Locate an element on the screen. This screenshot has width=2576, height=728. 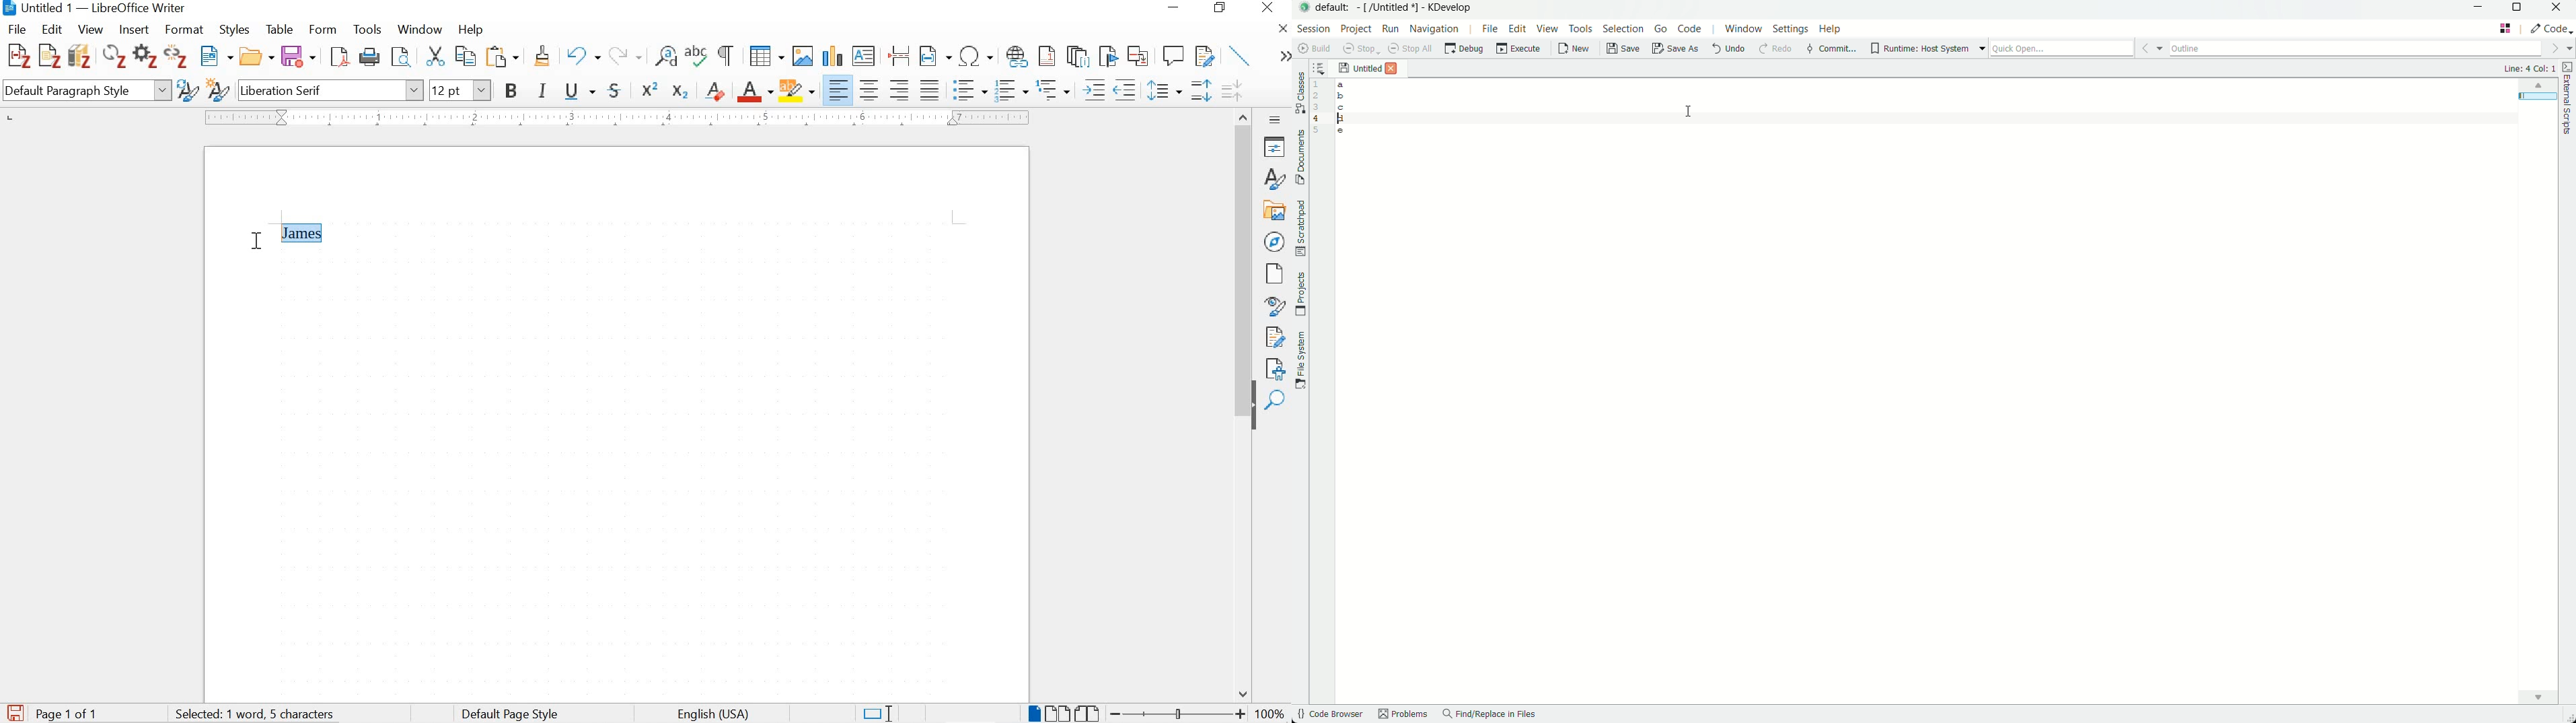
decrease indent is located at coordinates (1127, 90).